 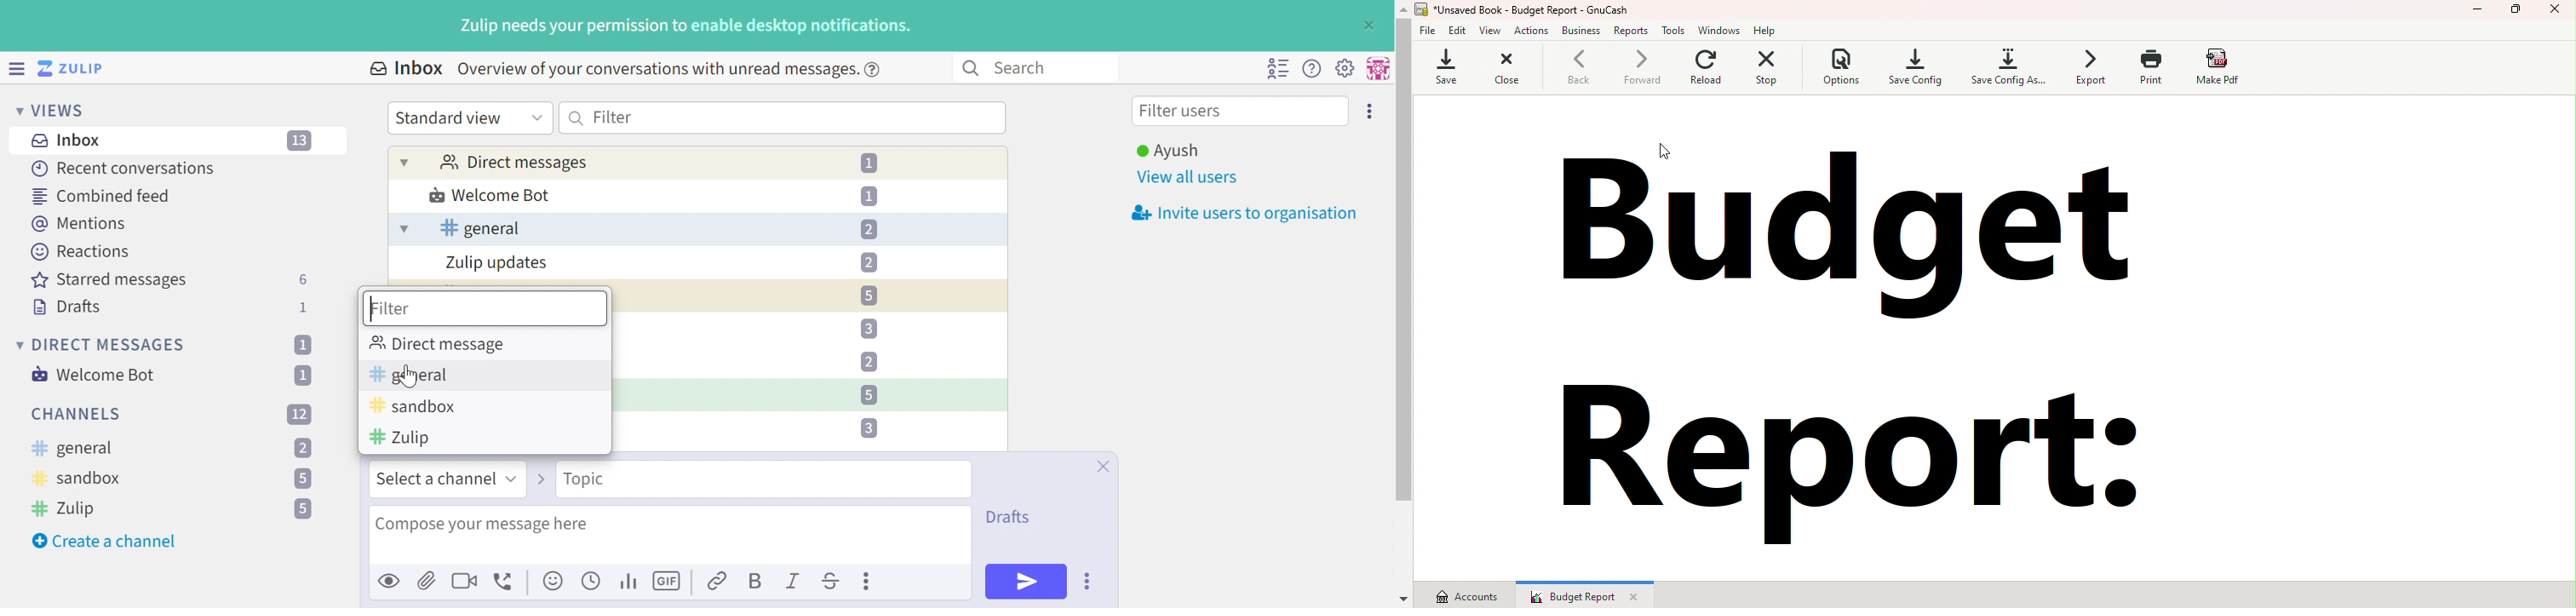 I want to click on Italic, so click(x=794, y=583).